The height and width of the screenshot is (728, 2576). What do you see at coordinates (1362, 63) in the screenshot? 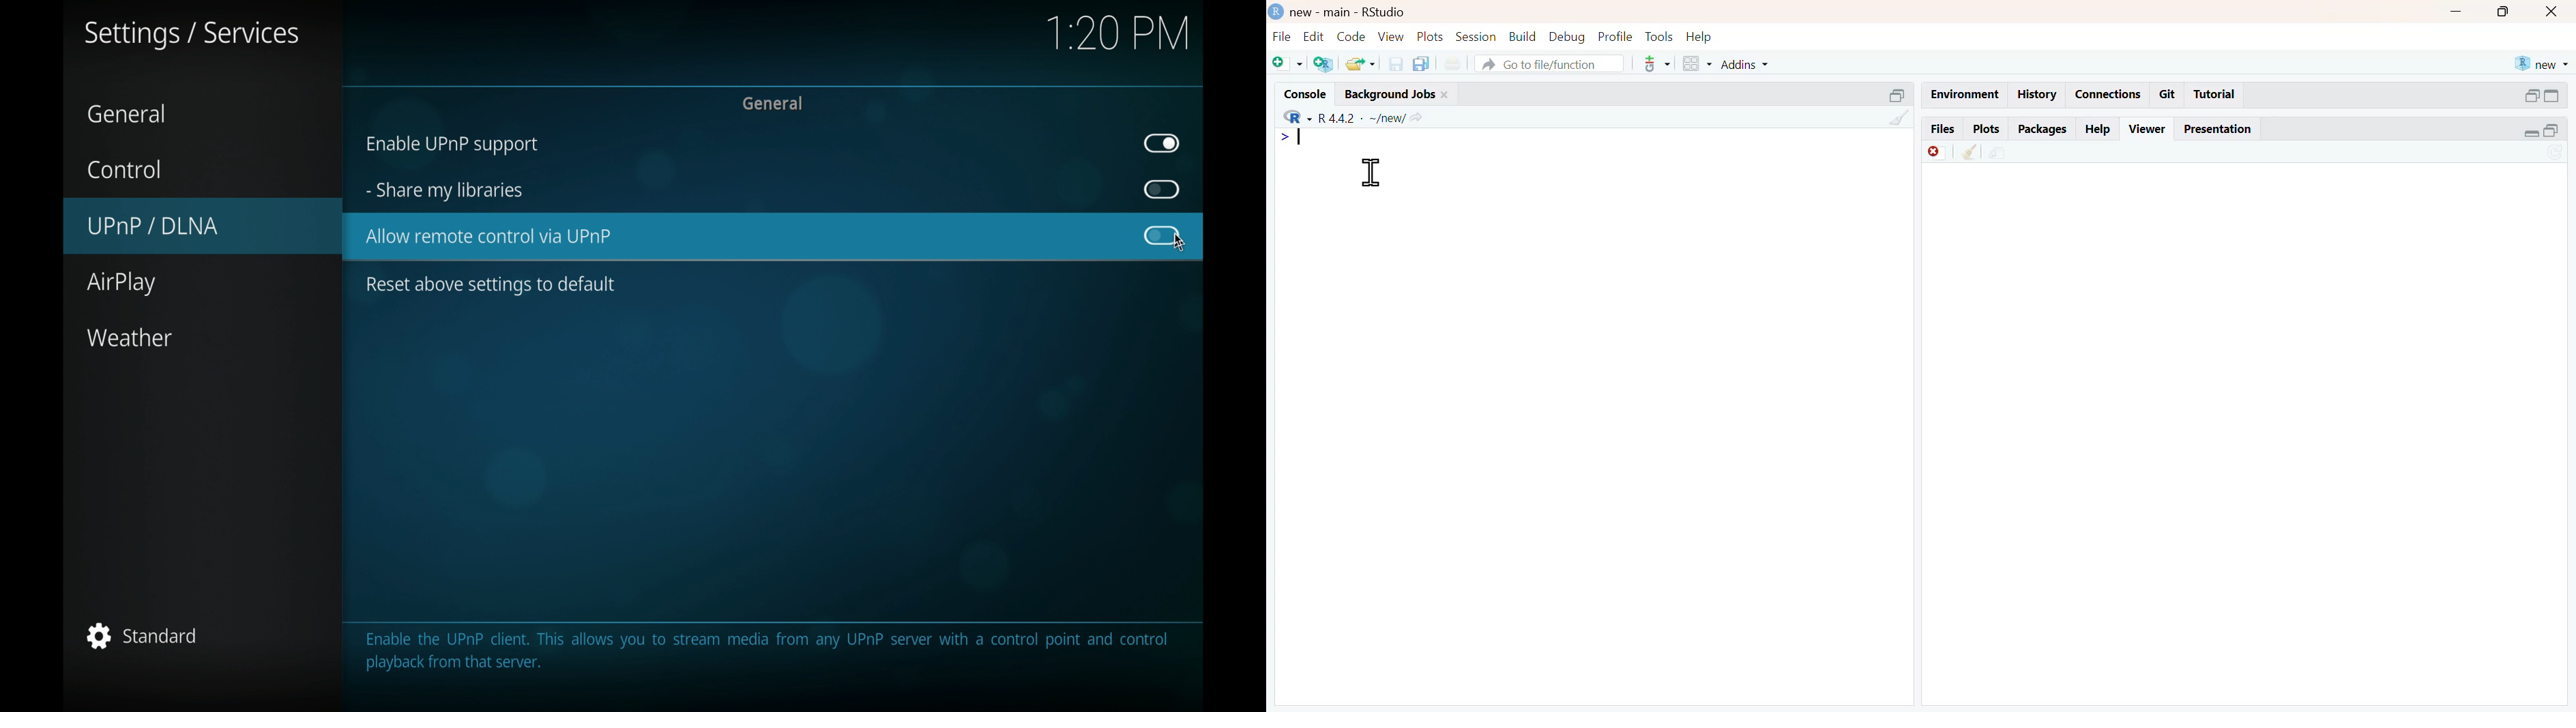
I see `share folder as` at bounding box center [1362, 63].